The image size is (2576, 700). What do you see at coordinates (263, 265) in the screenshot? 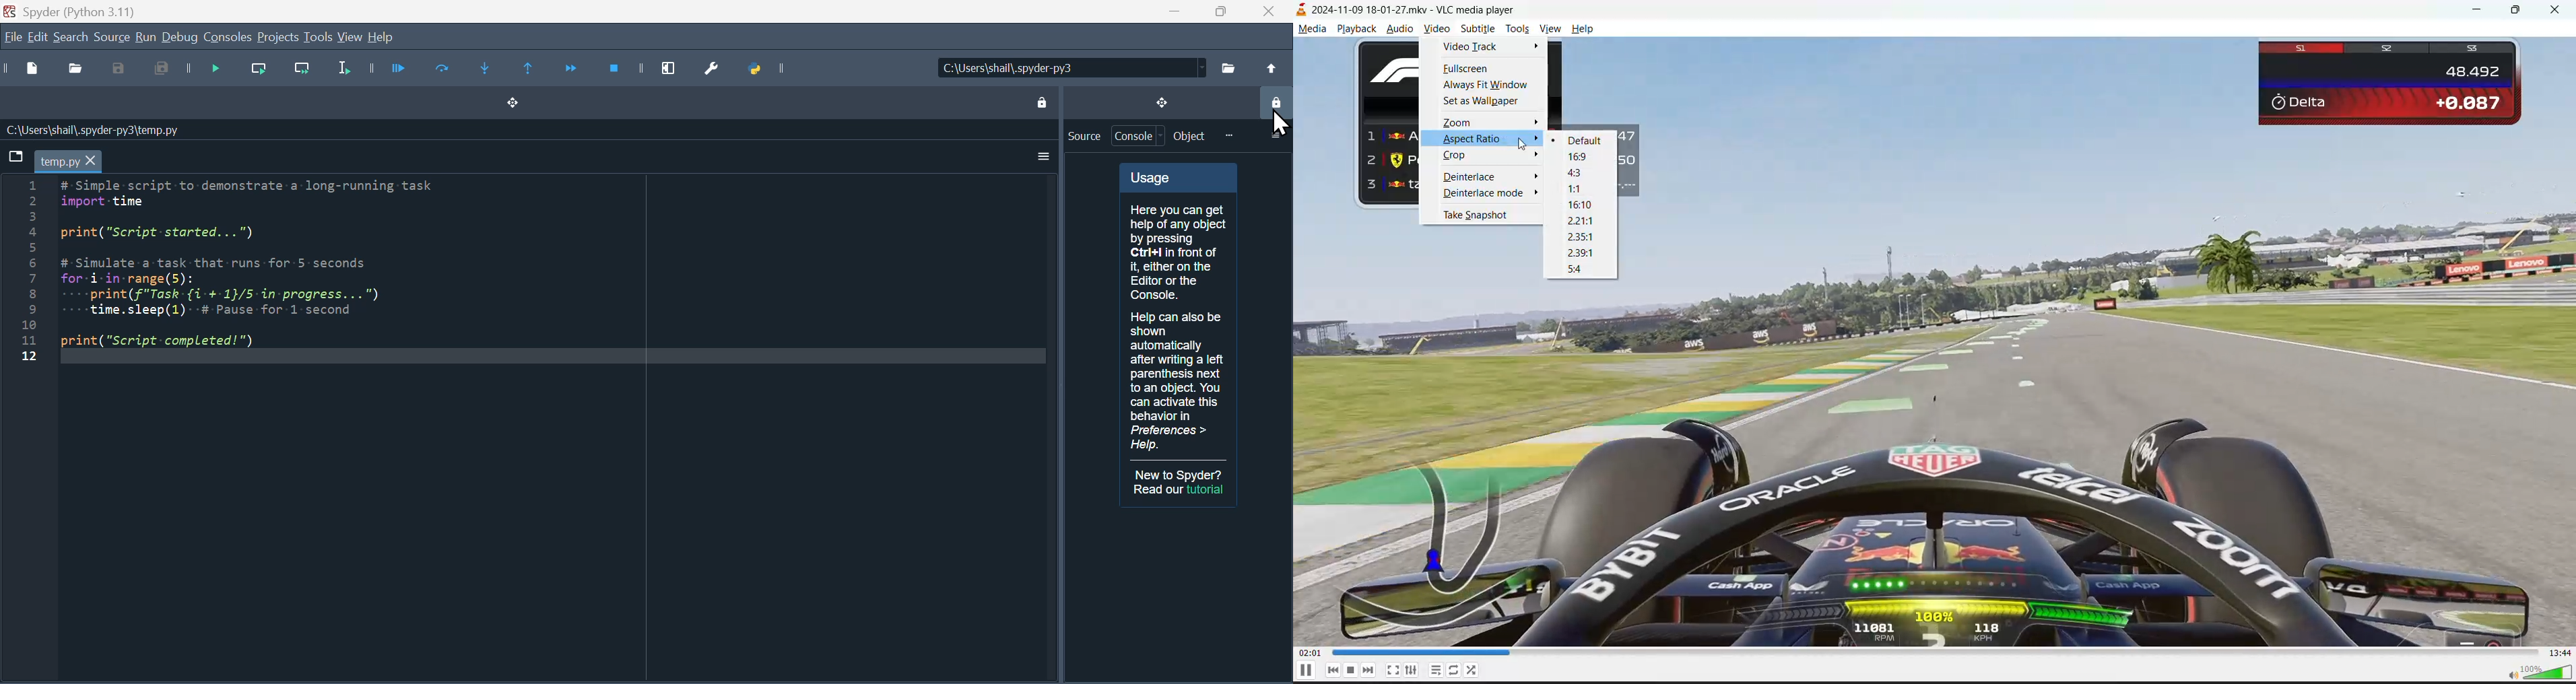
I see `Python code` at bounding box center [263, 265].